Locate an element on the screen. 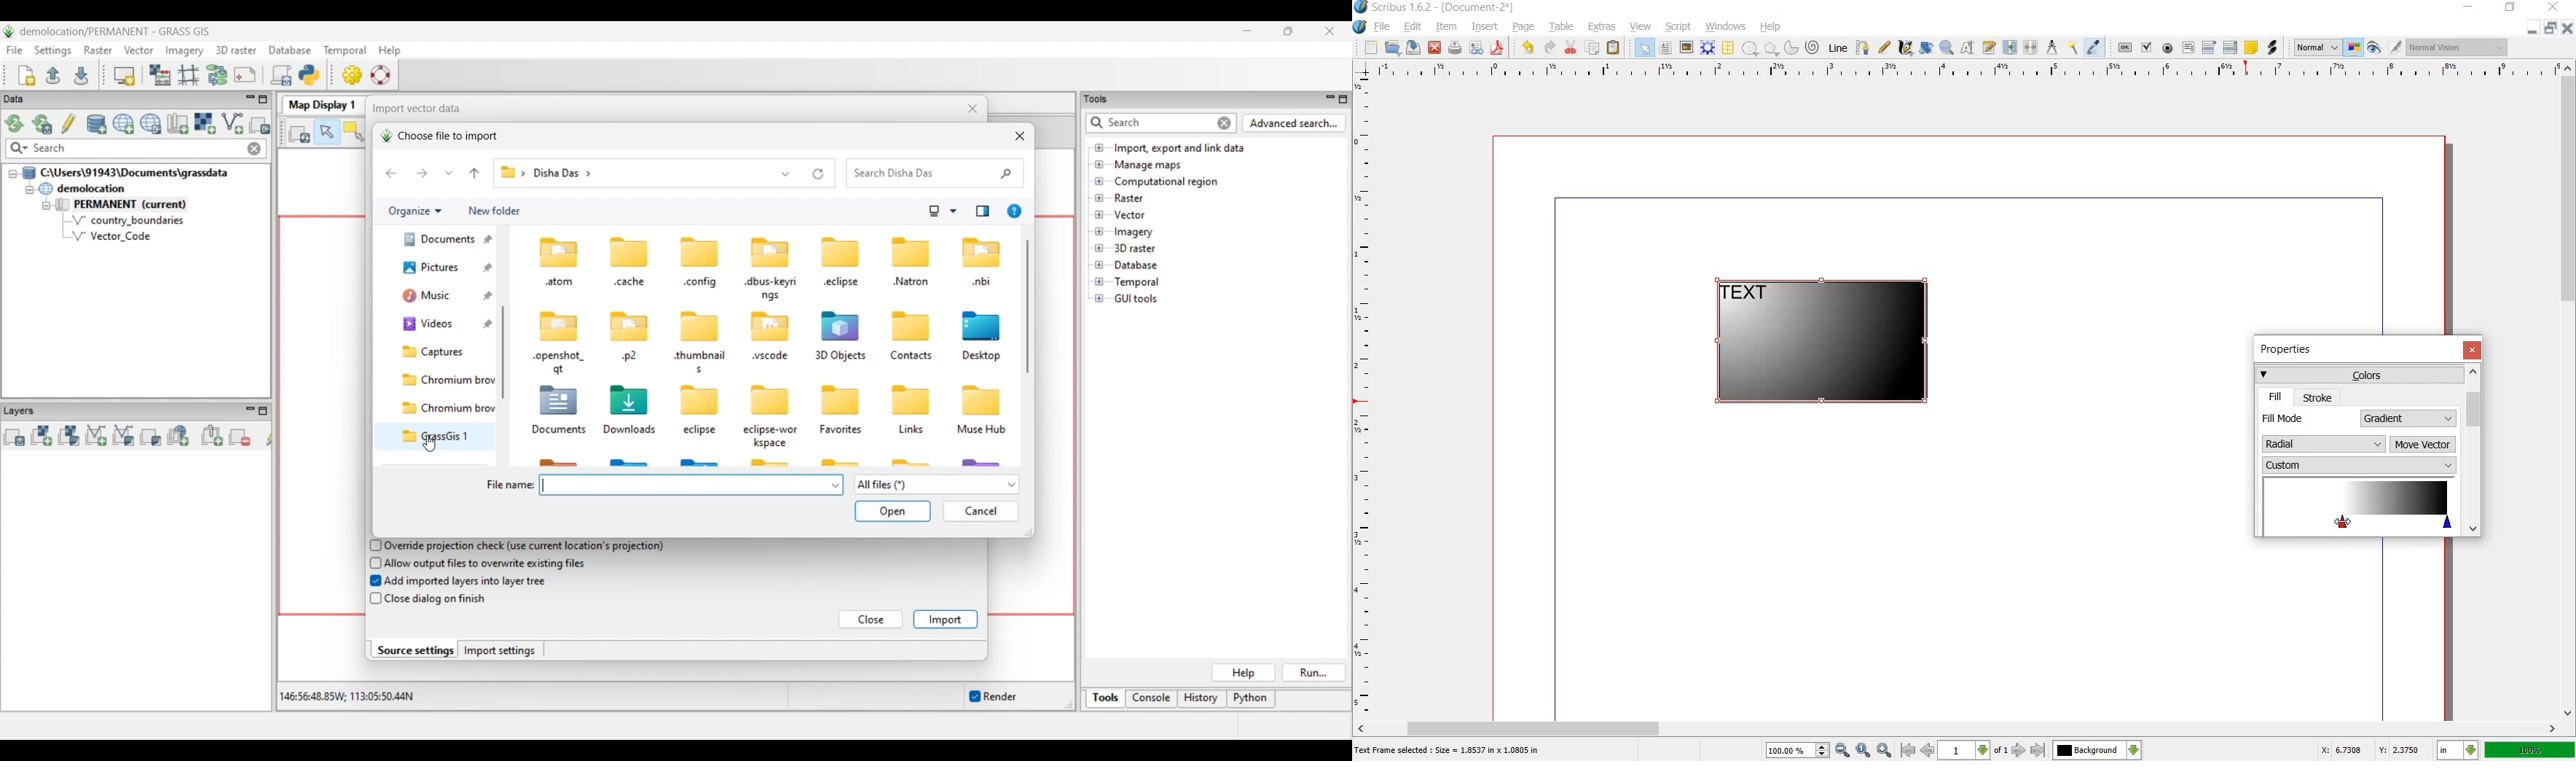  close is located at coordinates (2566, 28).